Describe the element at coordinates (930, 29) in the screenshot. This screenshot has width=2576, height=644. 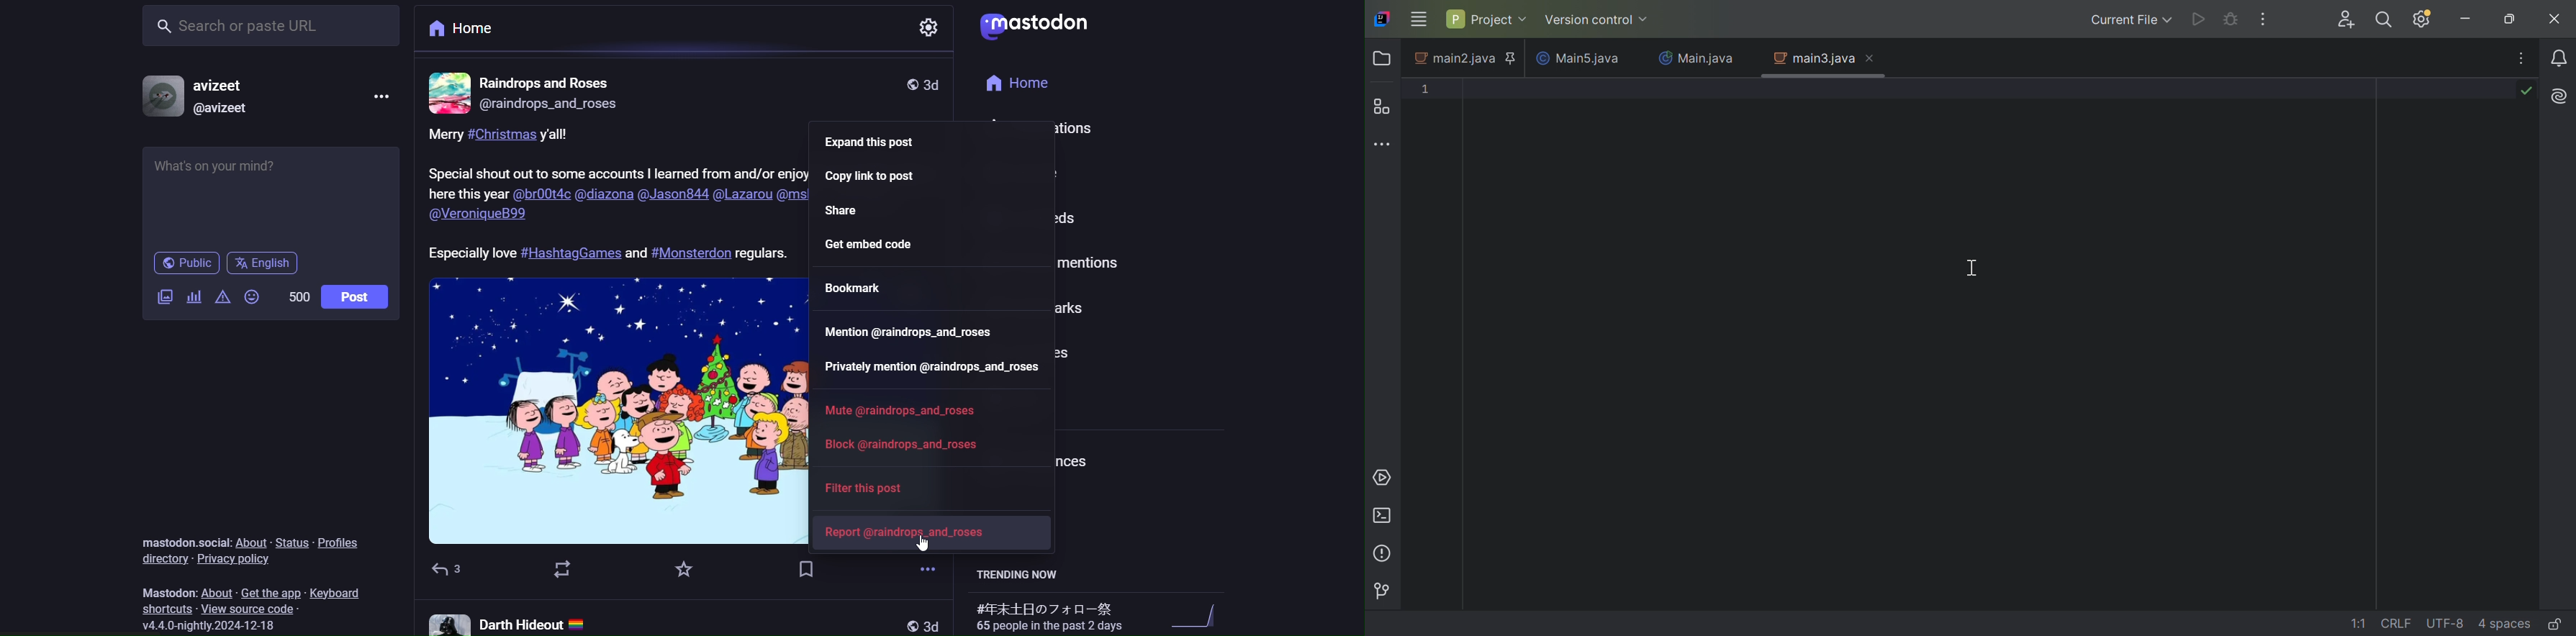
I see `setting` at that location.